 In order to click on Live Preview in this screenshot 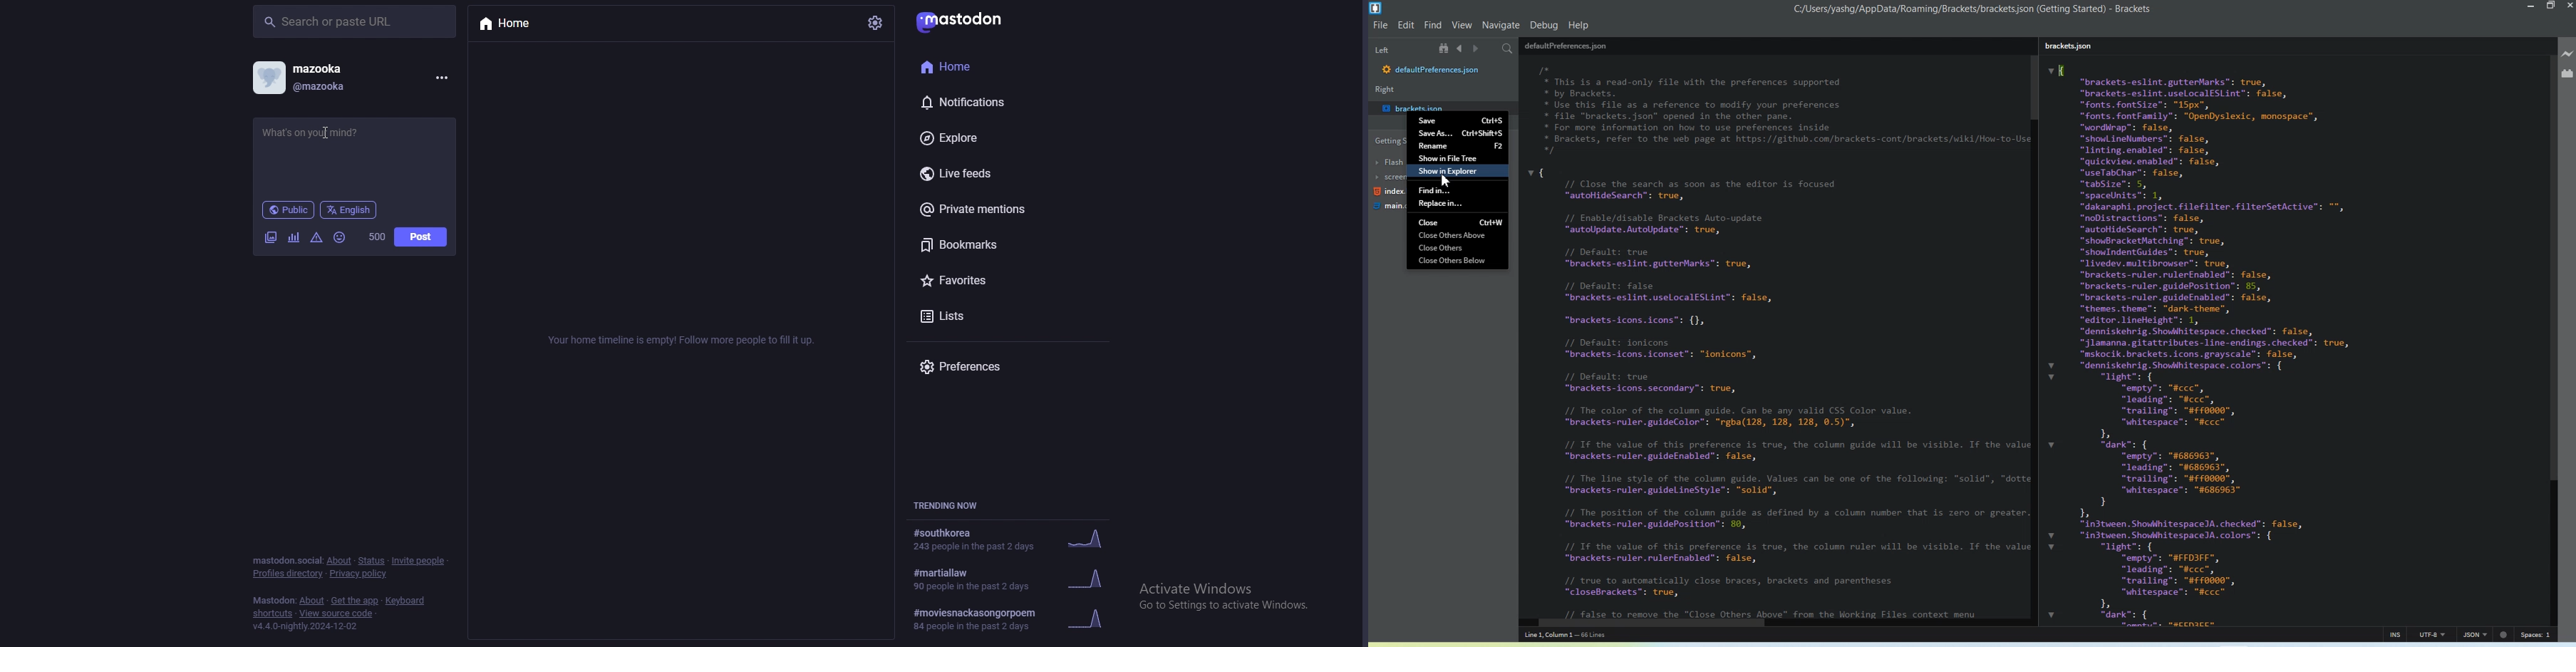, I will do `click(2568, 54)`.